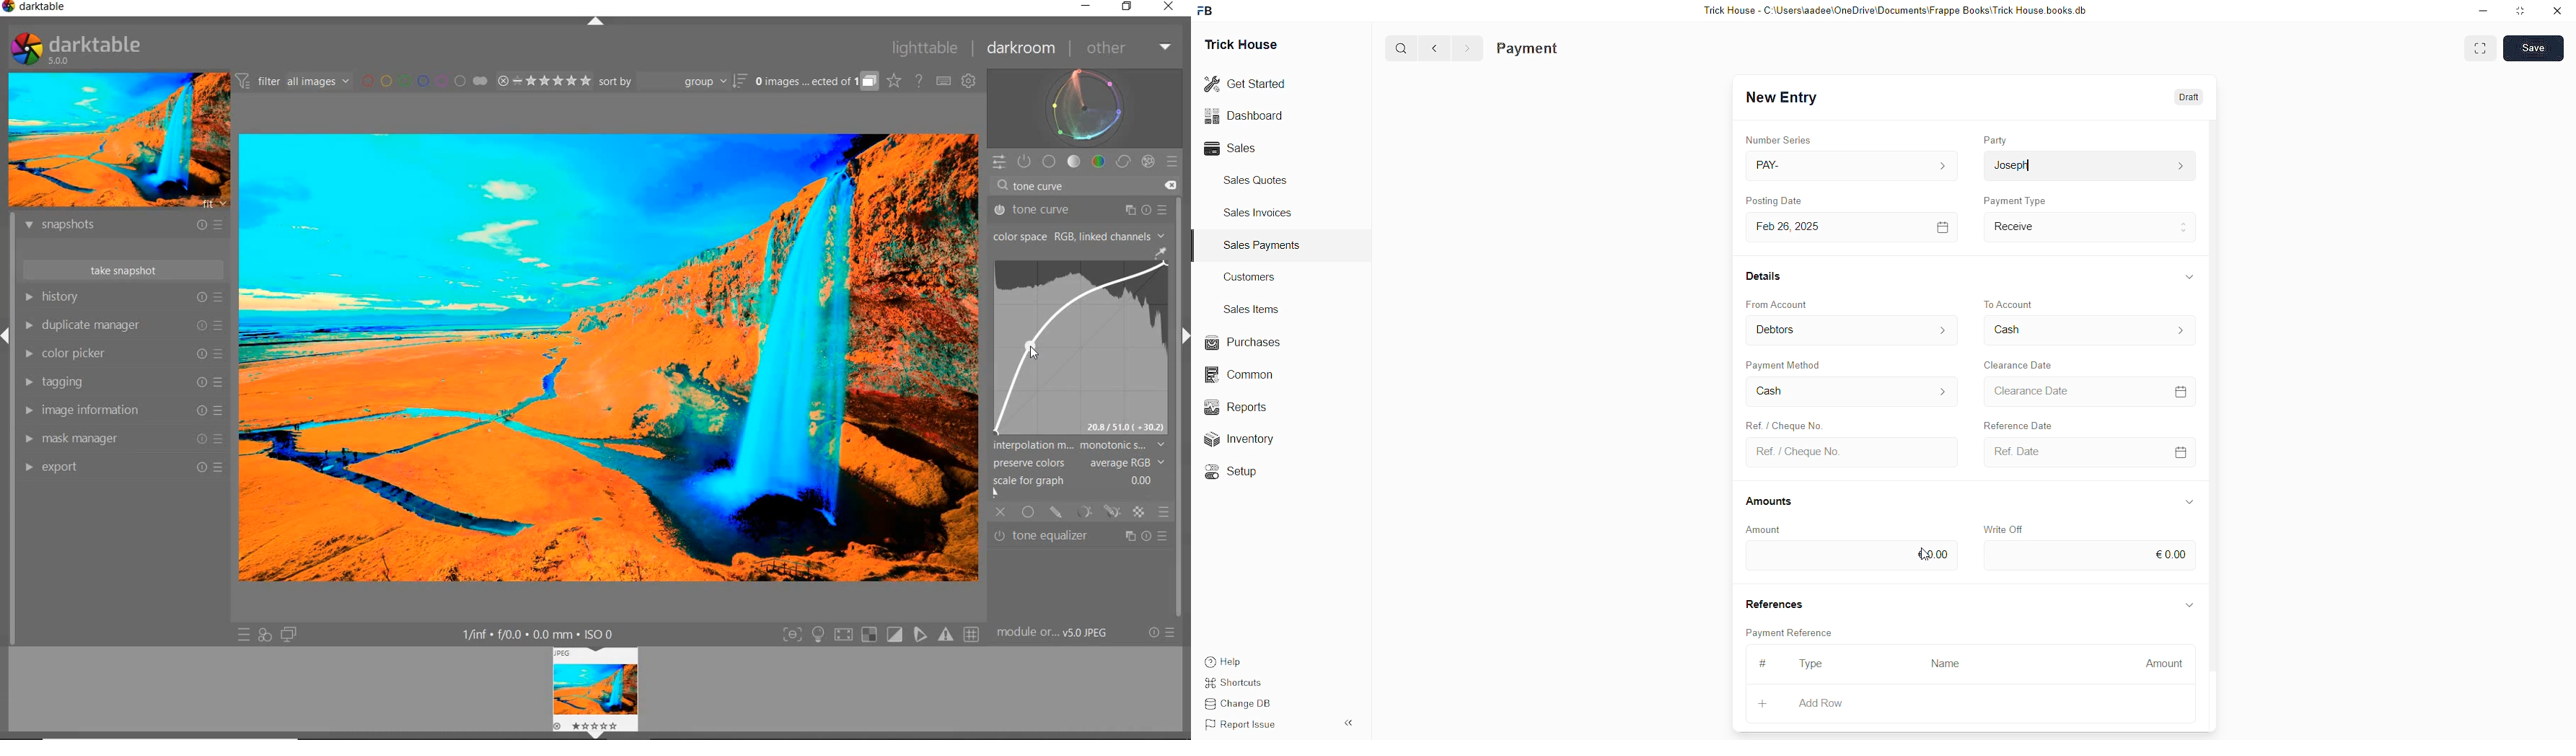 The height and width of the screenshot is (756, 2576). What do you see at coordinates (1206, 11) in the screenshot?
I see `logo` at bounding box center [1206, 11].